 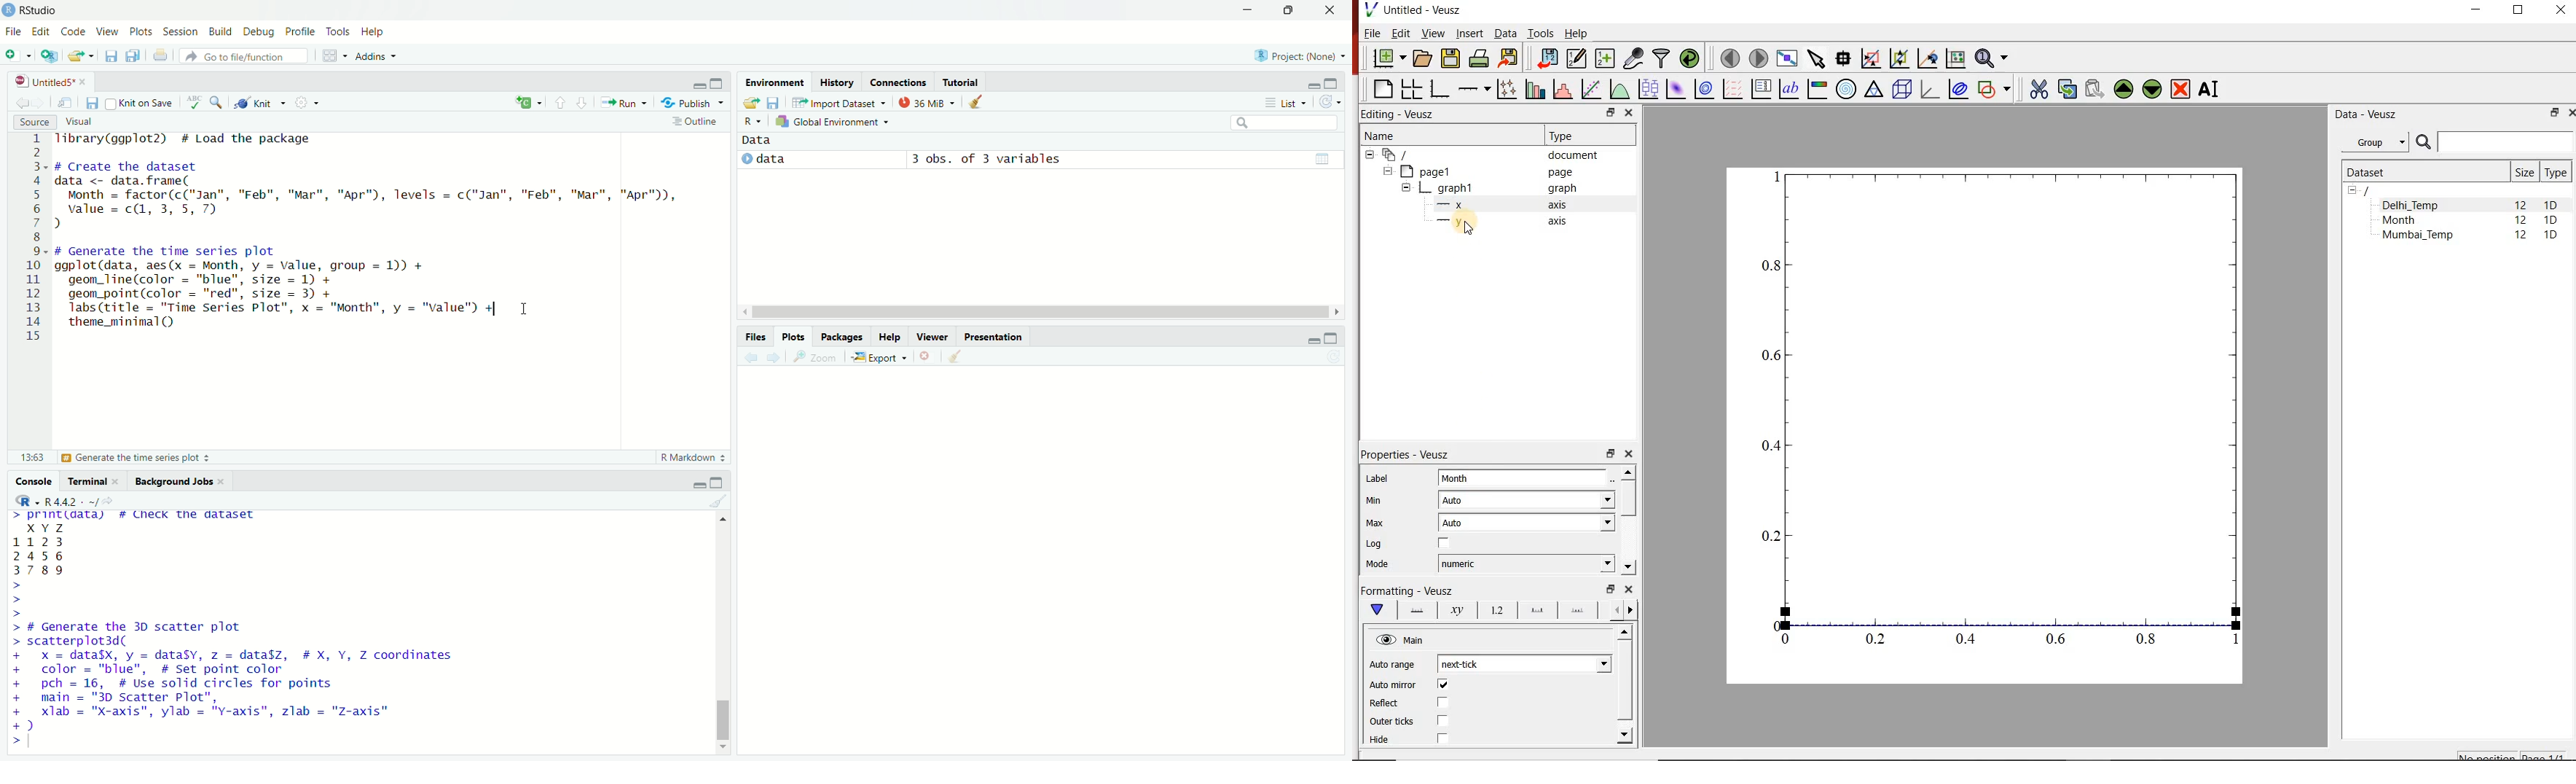 What do you see at coordinates (722, 637) in the screenshot?
I see `scrollbar` at bounding box center [722, 637].